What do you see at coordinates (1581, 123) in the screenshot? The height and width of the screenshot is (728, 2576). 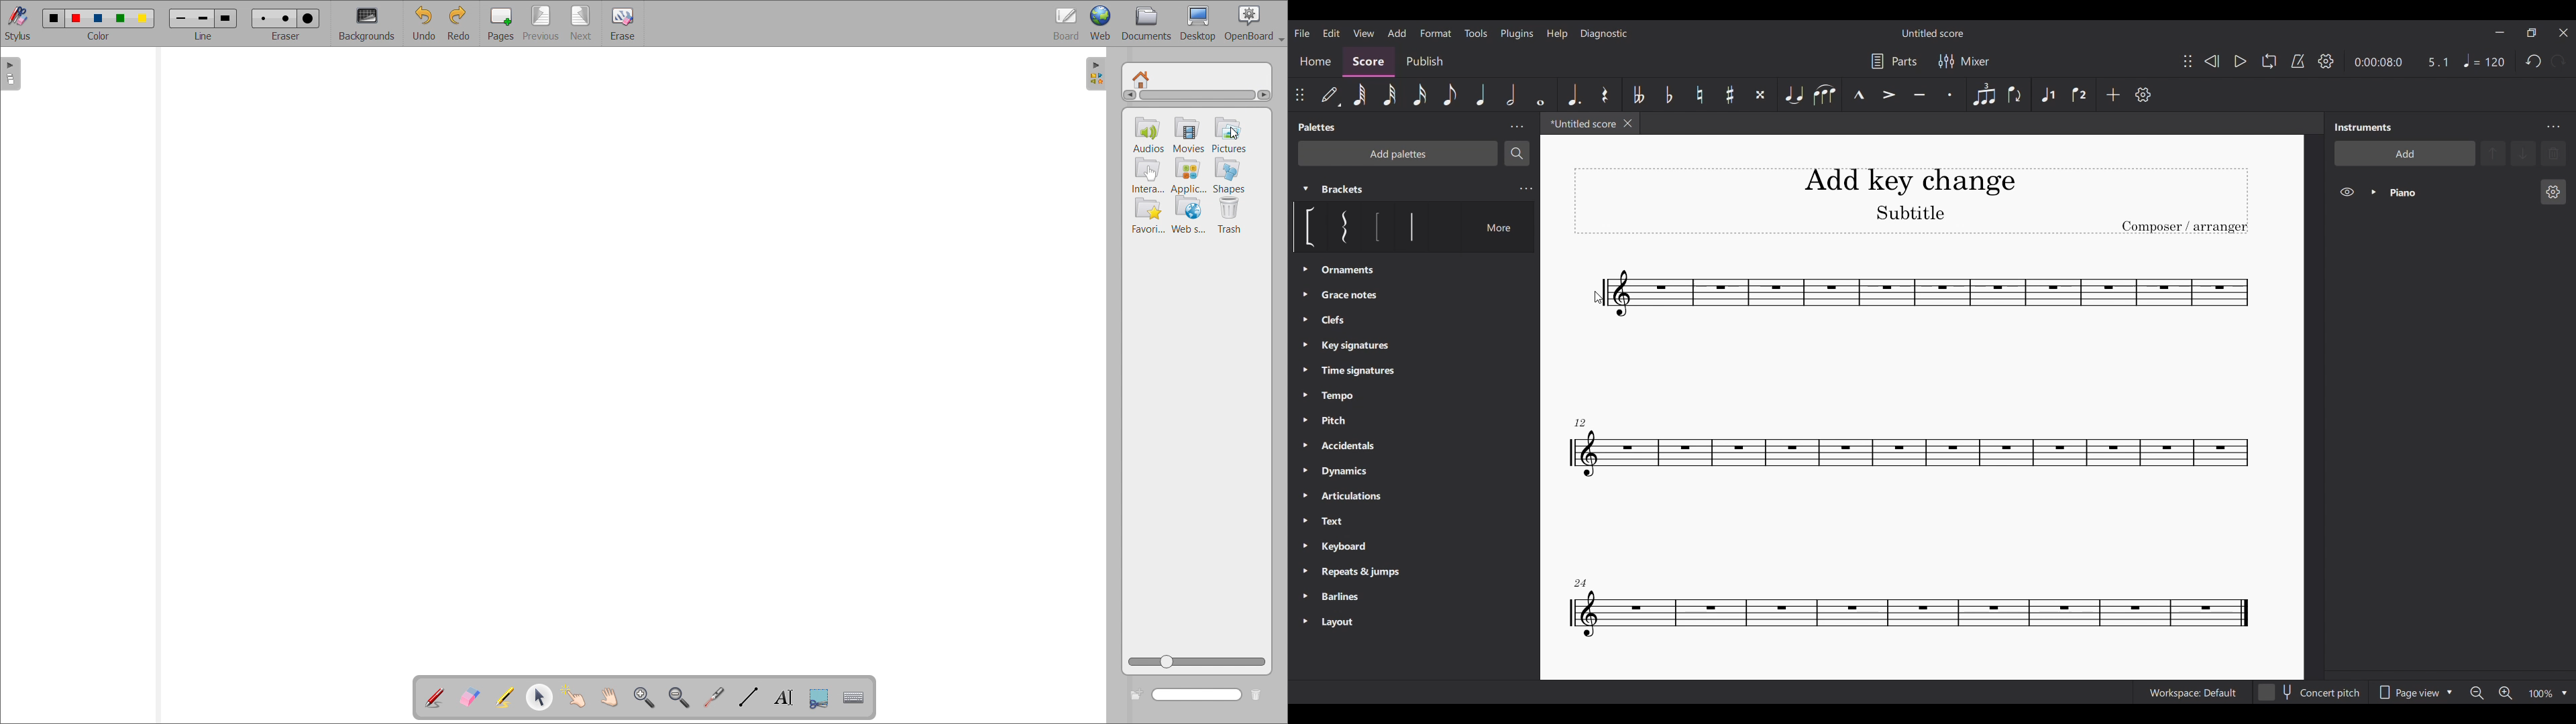 I see `Current tab` at bounding box center [1581, 123].